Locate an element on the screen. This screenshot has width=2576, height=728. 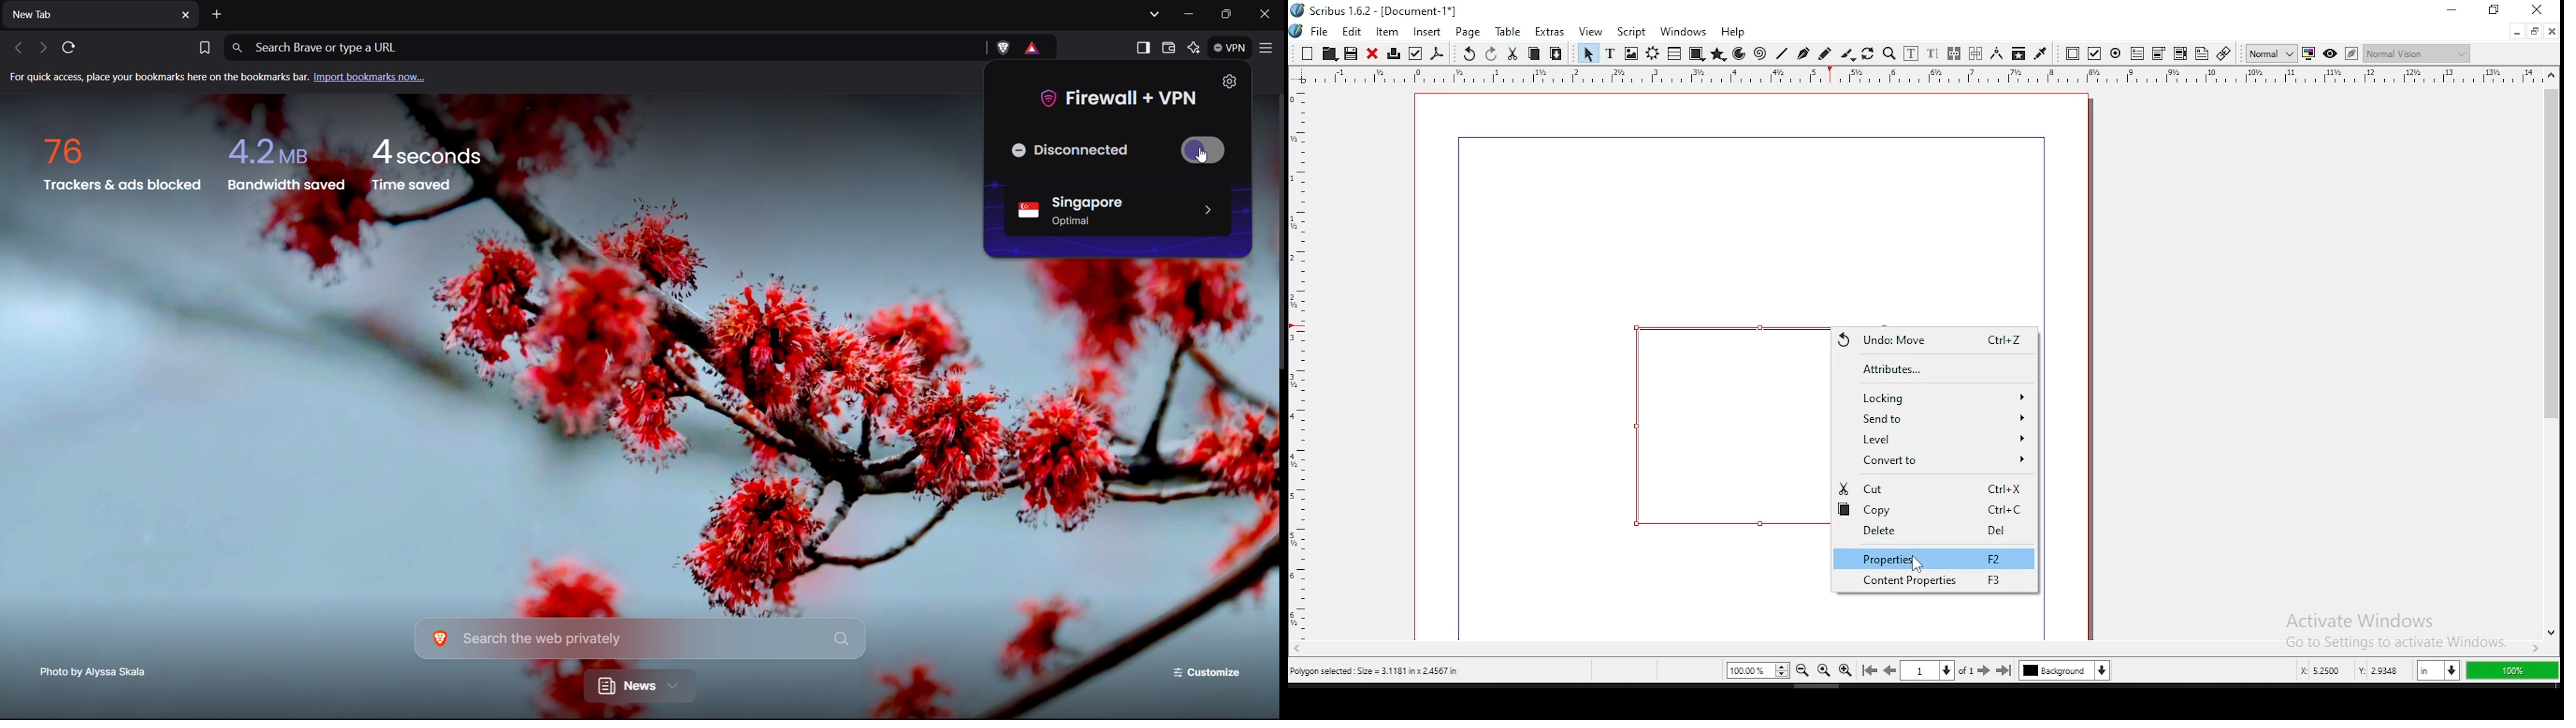
freehand line is located at coordinates (1825, 53).